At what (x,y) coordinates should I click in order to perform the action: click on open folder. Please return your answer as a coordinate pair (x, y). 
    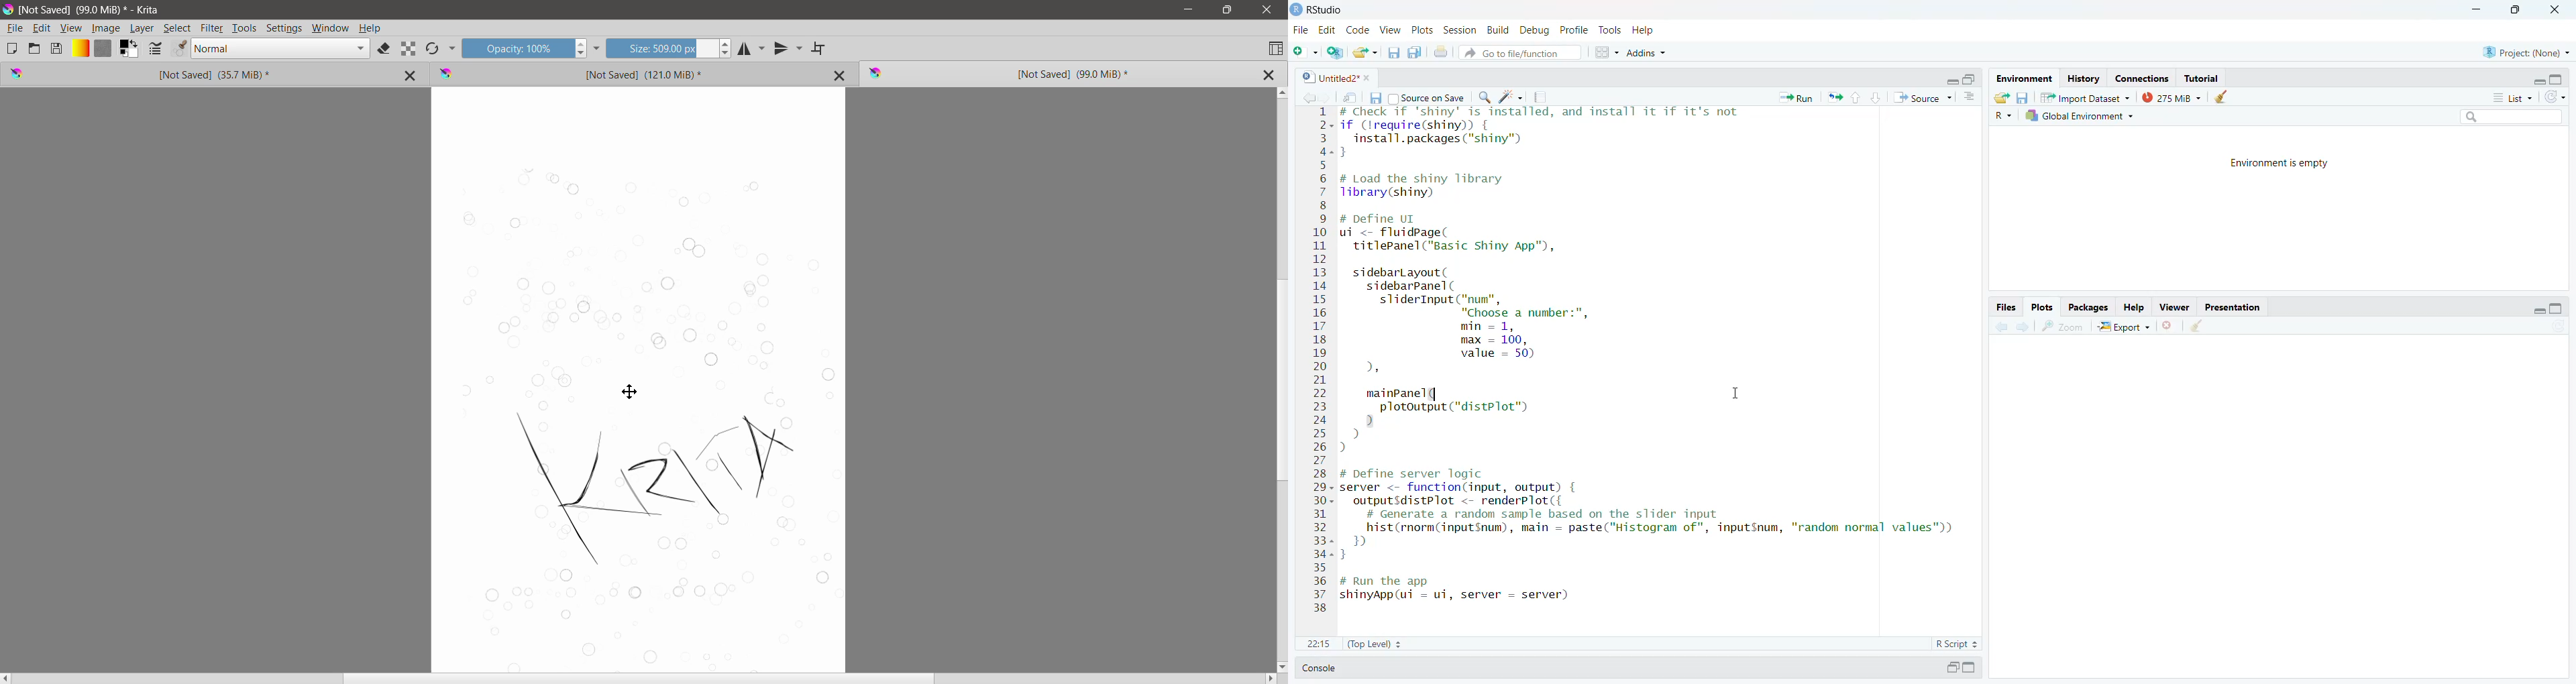
    Looking at the image, I should click on (2001, 97).